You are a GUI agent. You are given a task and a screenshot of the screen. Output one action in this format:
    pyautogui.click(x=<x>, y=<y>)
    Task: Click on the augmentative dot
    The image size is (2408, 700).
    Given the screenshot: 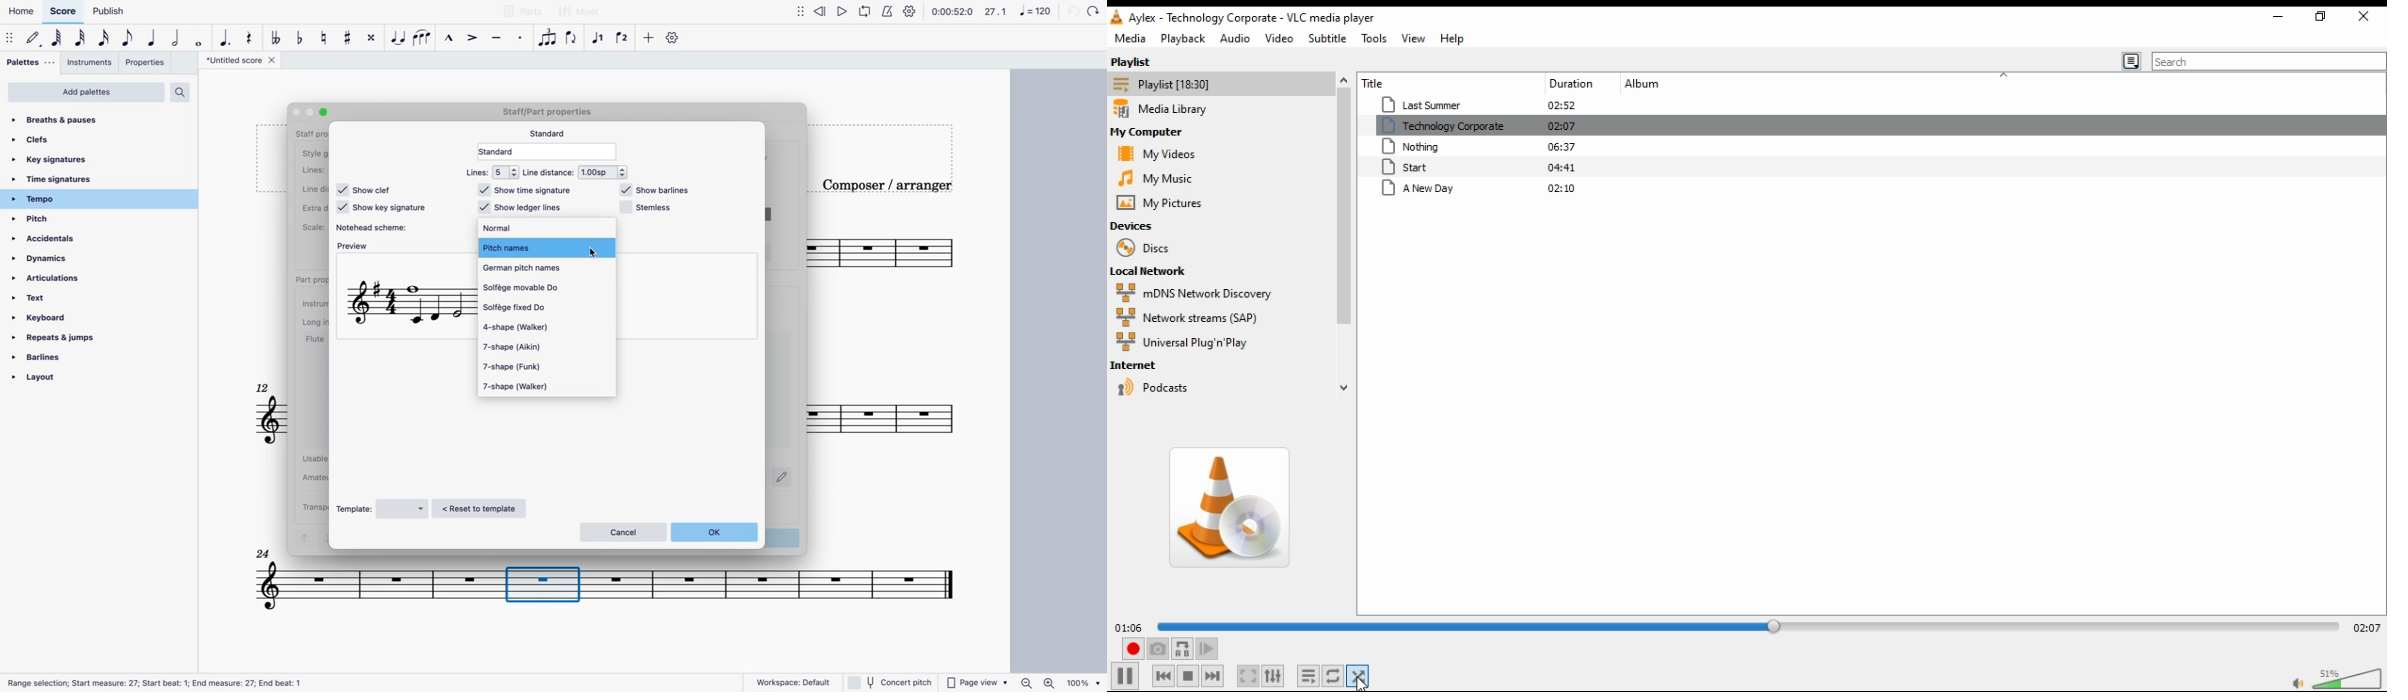 What is the action you would take?
    pyautogui.click(x=227, y=38)
    